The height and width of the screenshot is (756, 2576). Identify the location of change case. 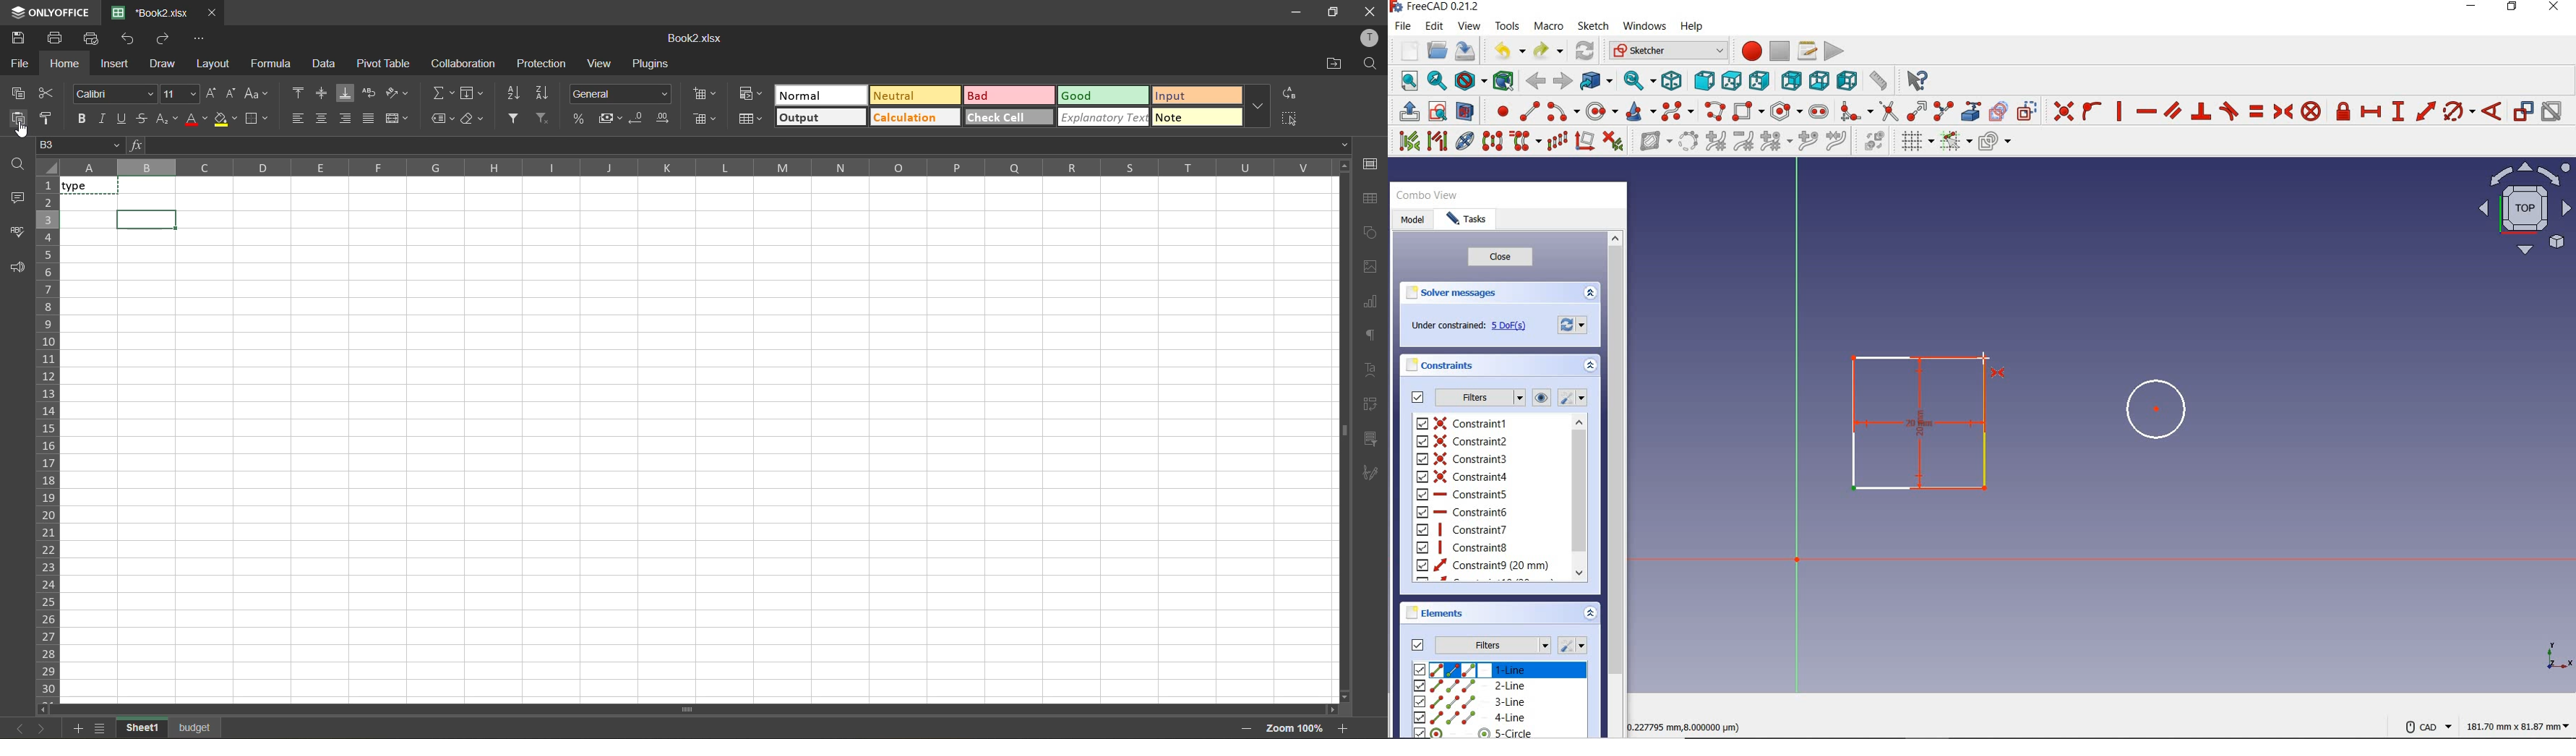
(257, 93).